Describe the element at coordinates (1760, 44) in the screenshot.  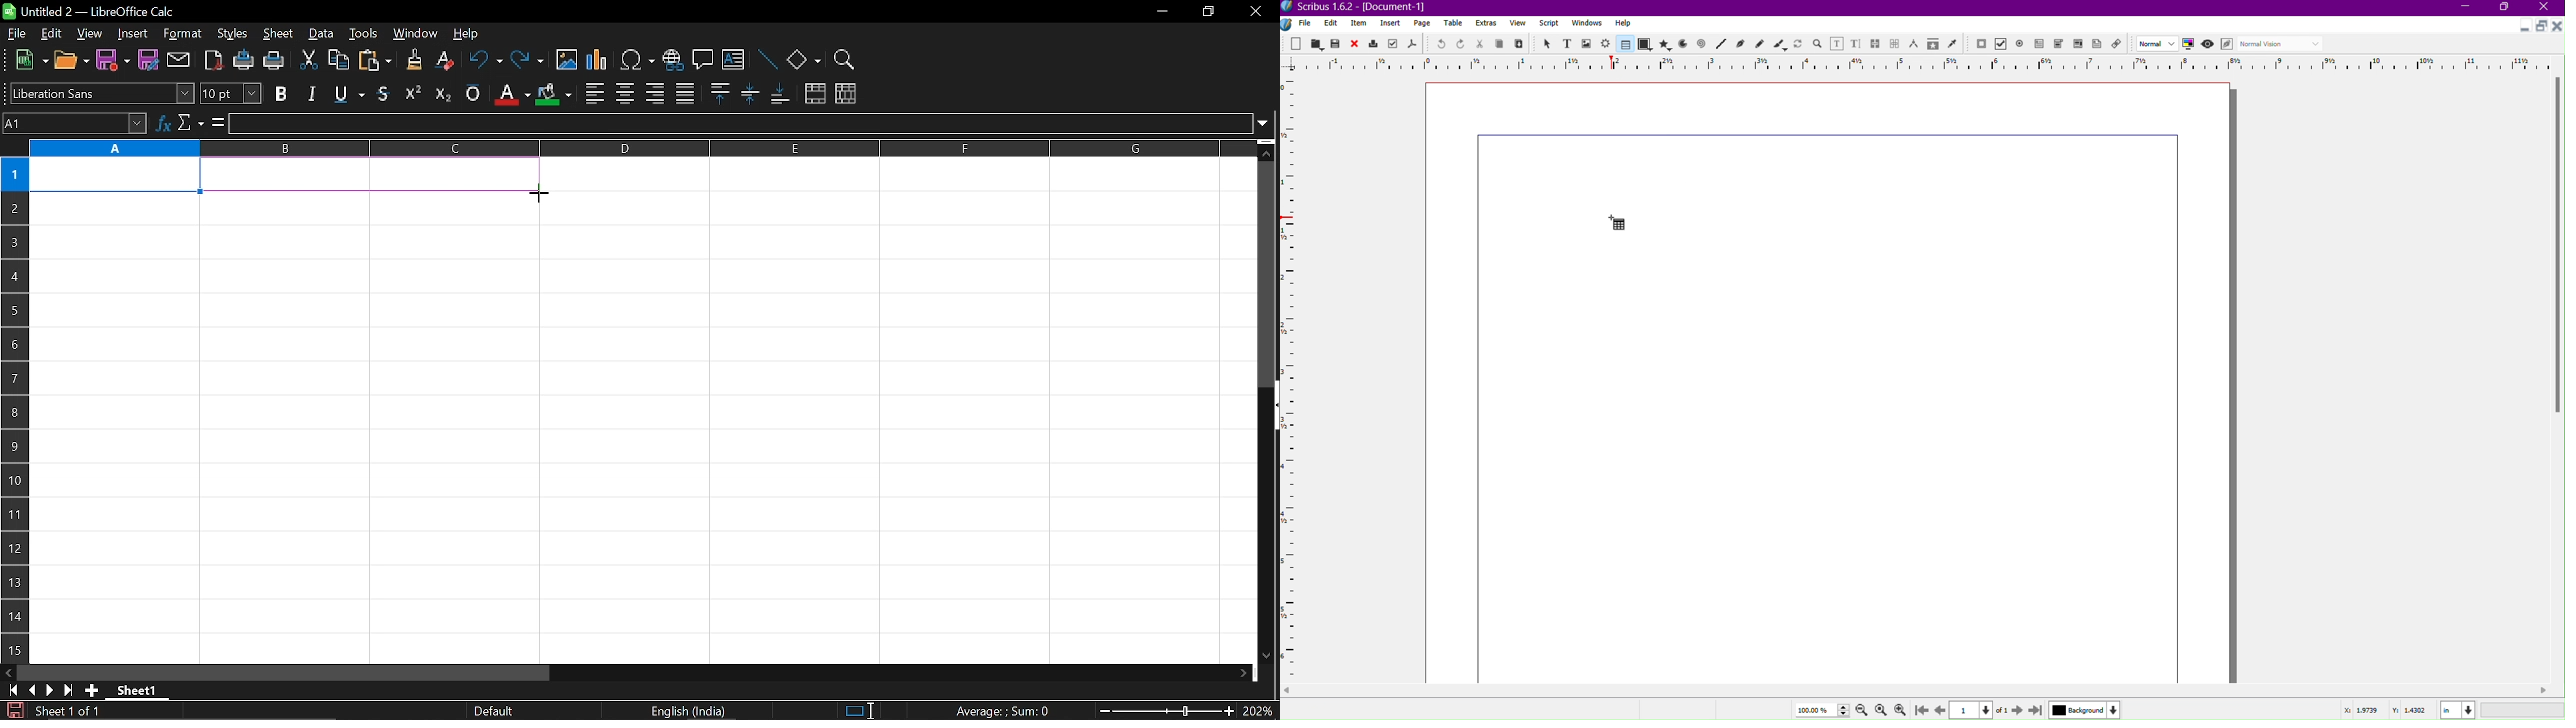
I see `Freehand Line` at that location.